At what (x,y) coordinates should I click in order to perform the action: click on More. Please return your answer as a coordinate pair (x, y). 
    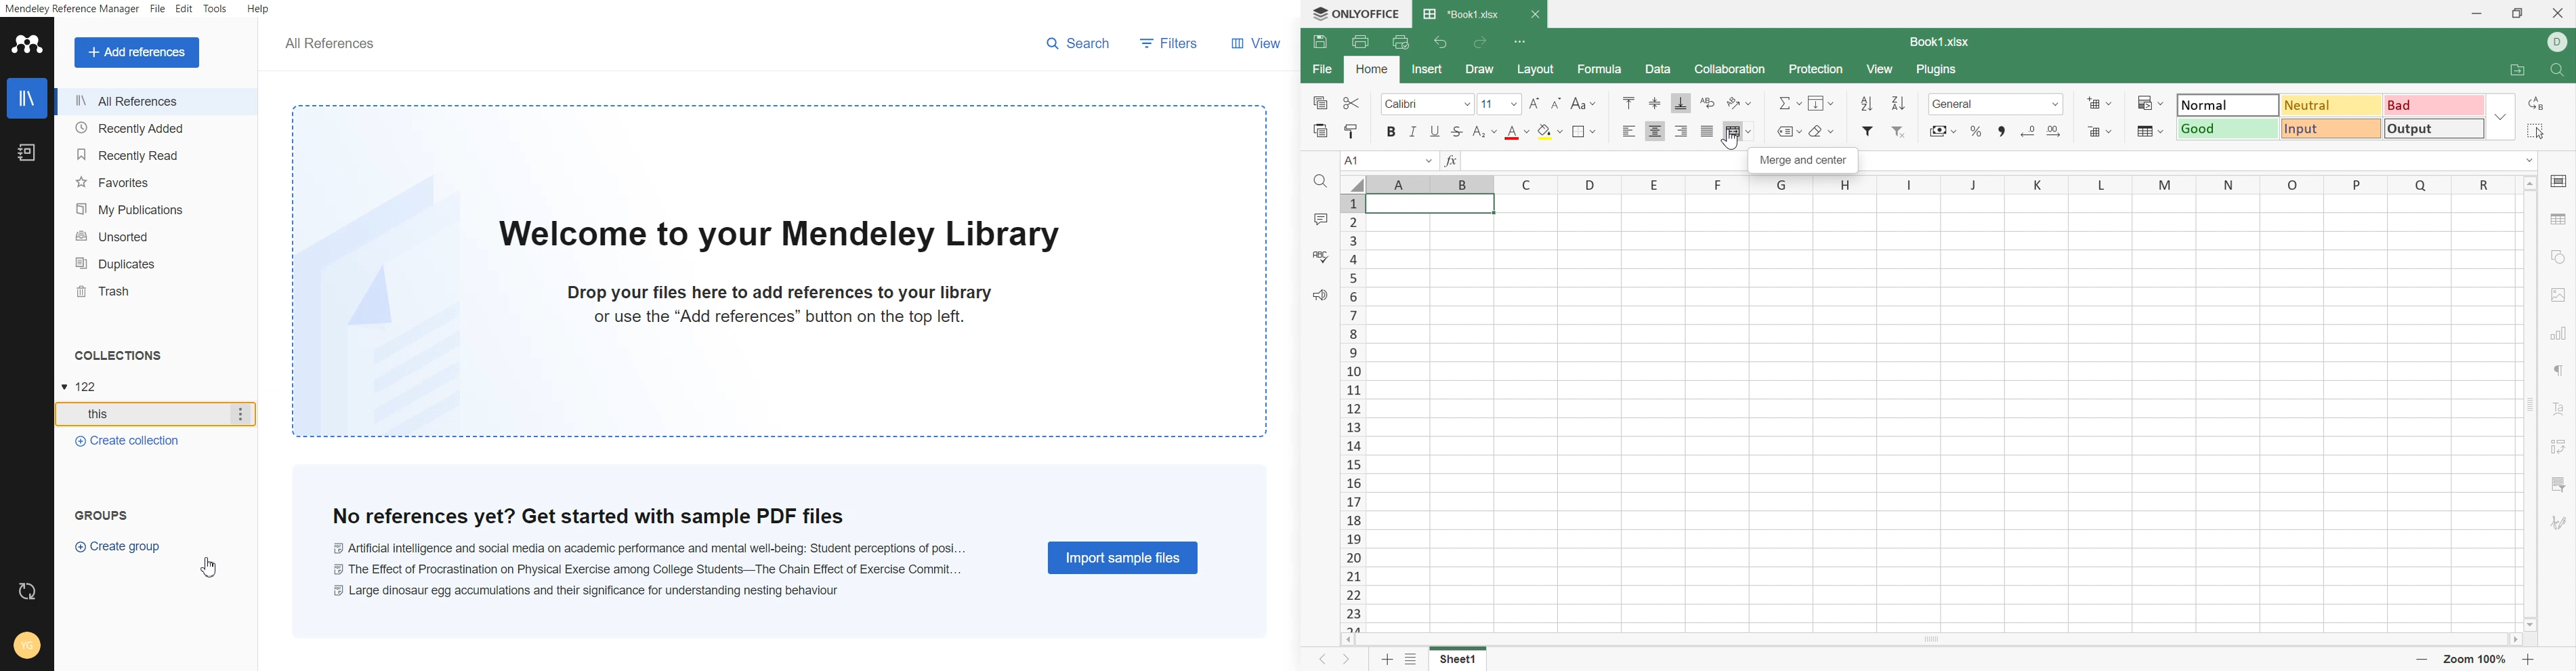
    Looking at the image, I should click on (241, 415).